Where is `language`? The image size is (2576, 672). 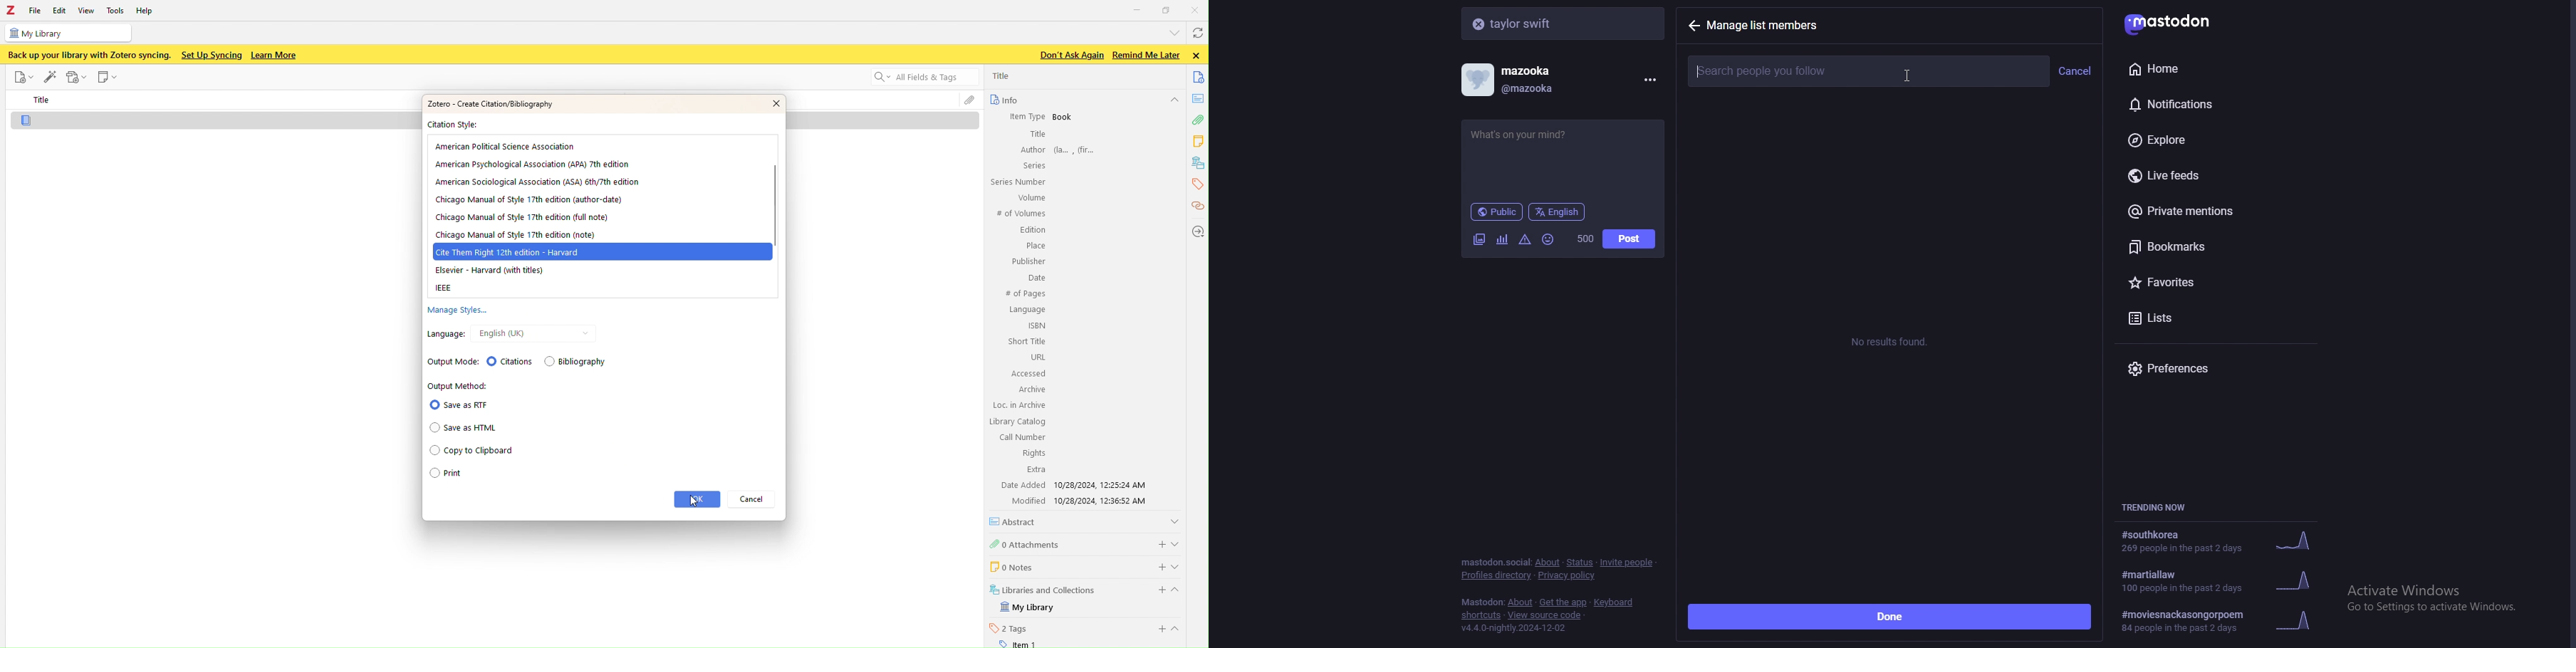
language is located at coordinates (1558, 211).